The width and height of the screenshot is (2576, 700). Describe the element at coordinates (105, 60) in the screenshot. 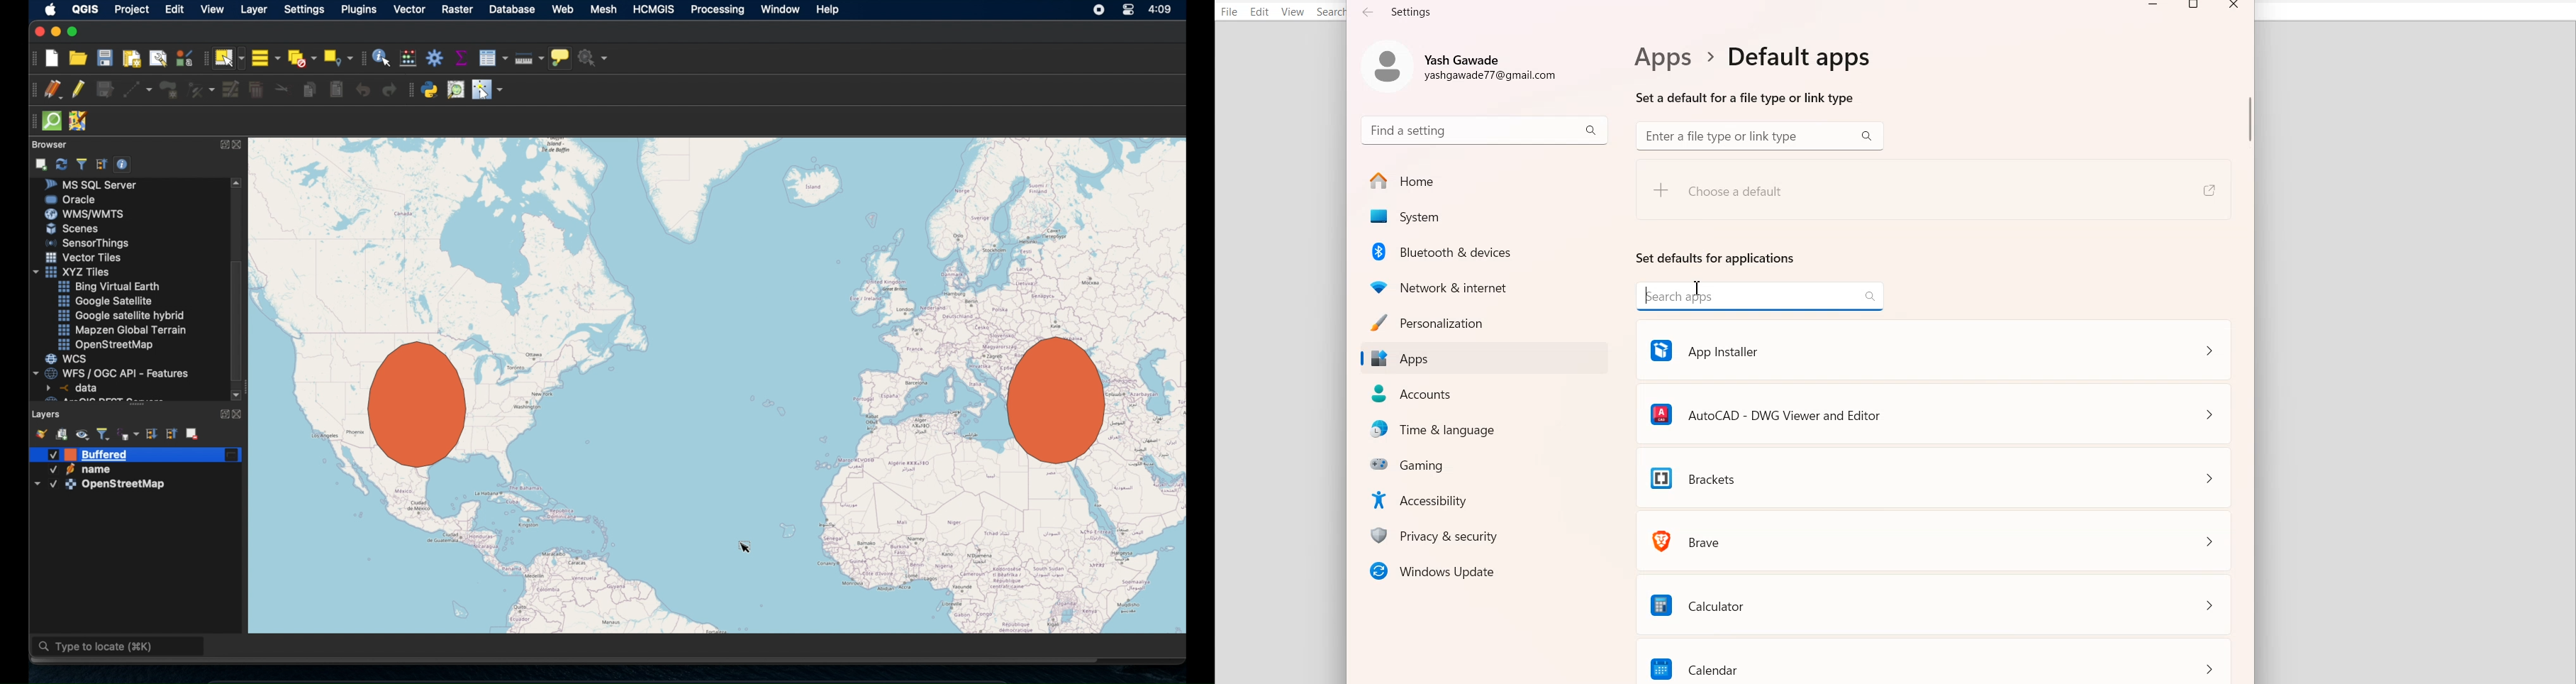

I see `save project` at that location.